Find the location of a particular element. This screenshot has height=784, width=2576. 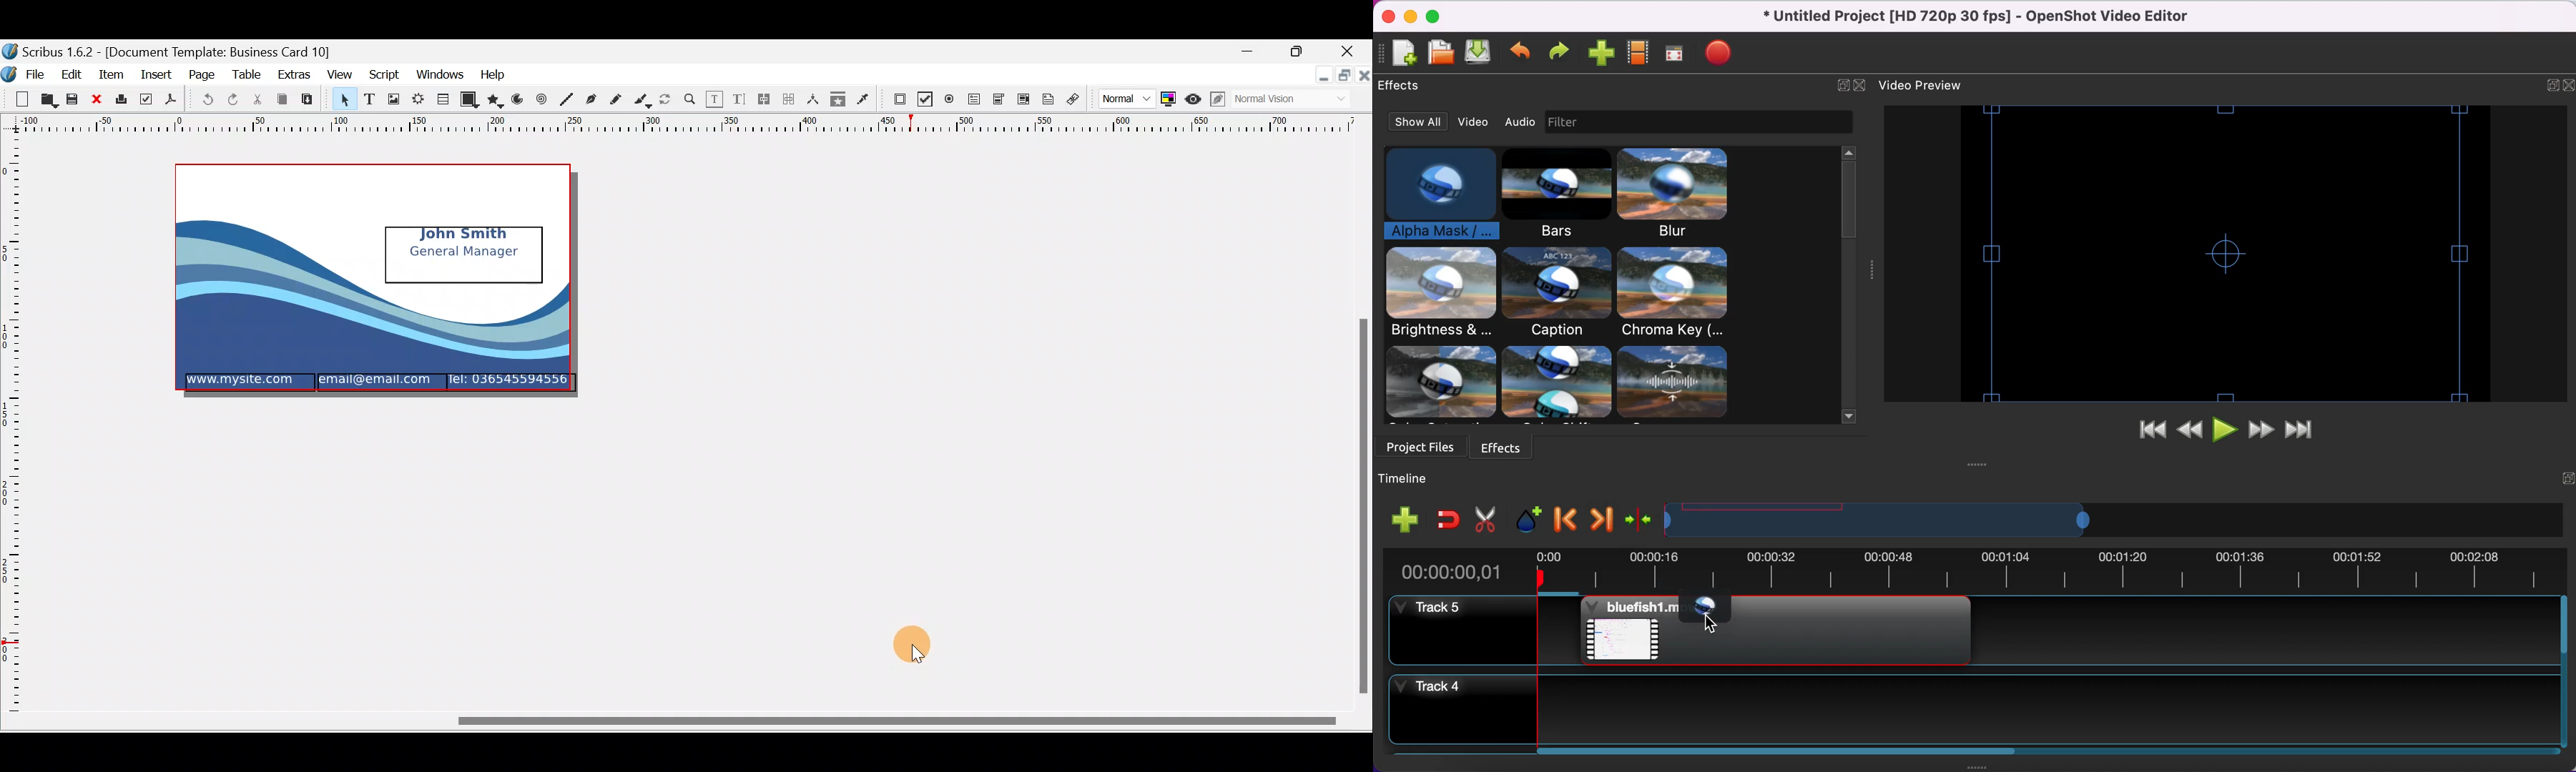

minimize is located at coordinates (1408, 16).